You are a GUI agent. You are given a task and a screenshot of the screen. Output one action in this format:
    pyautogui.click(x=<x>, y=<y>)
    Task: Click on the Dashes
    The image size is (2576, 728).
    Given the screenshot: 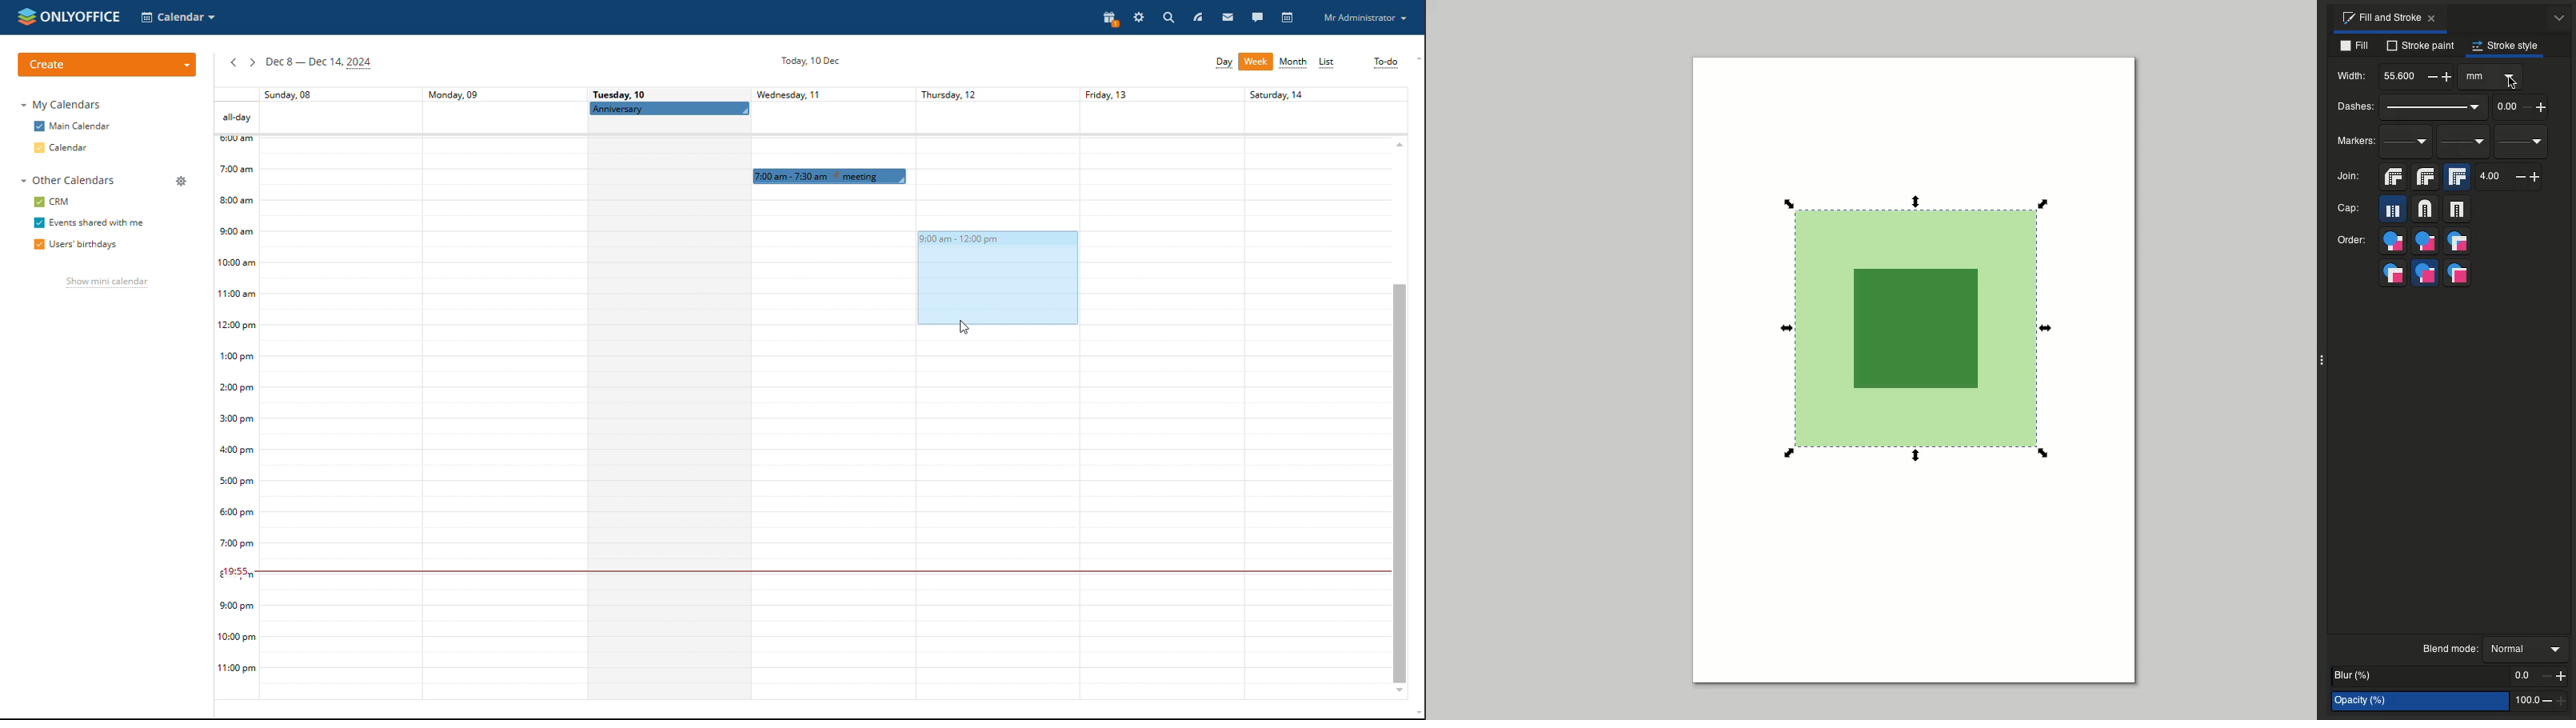 What is the action you would take?
    pyautogui.click(x=2352, y=106)
    